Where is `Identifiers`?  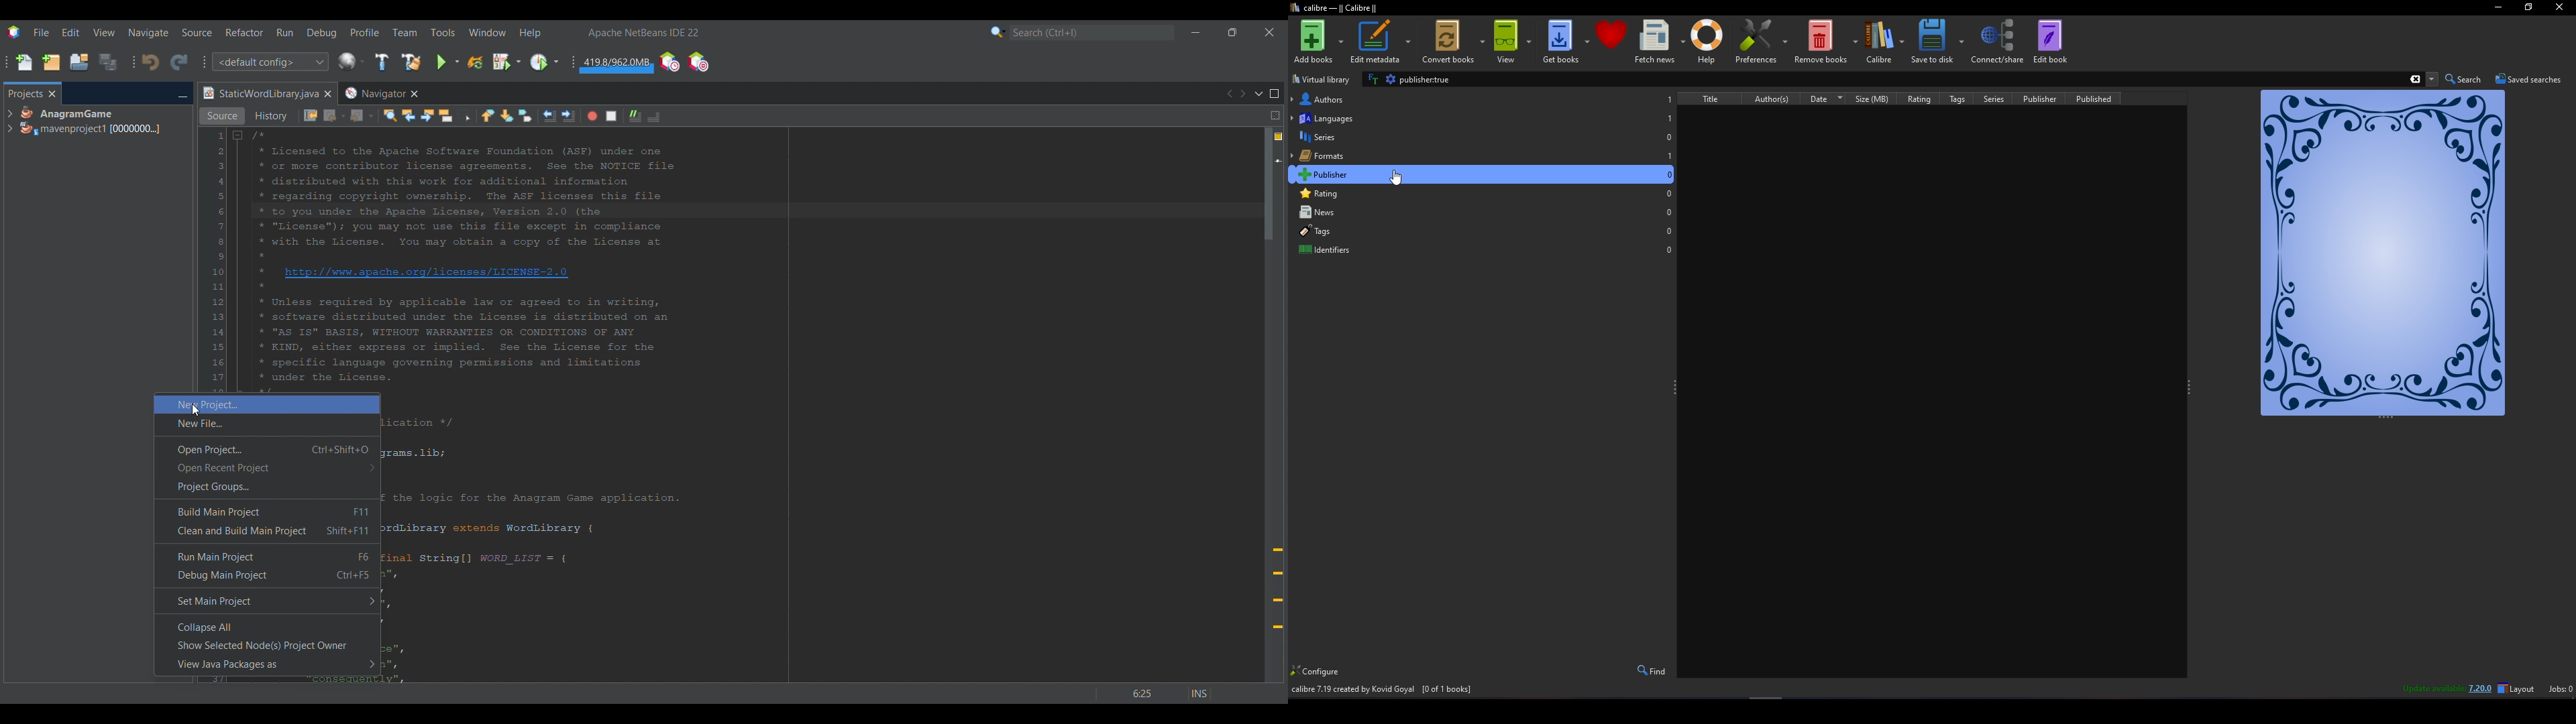
Identifiers is located at coordinates (1483, 248).